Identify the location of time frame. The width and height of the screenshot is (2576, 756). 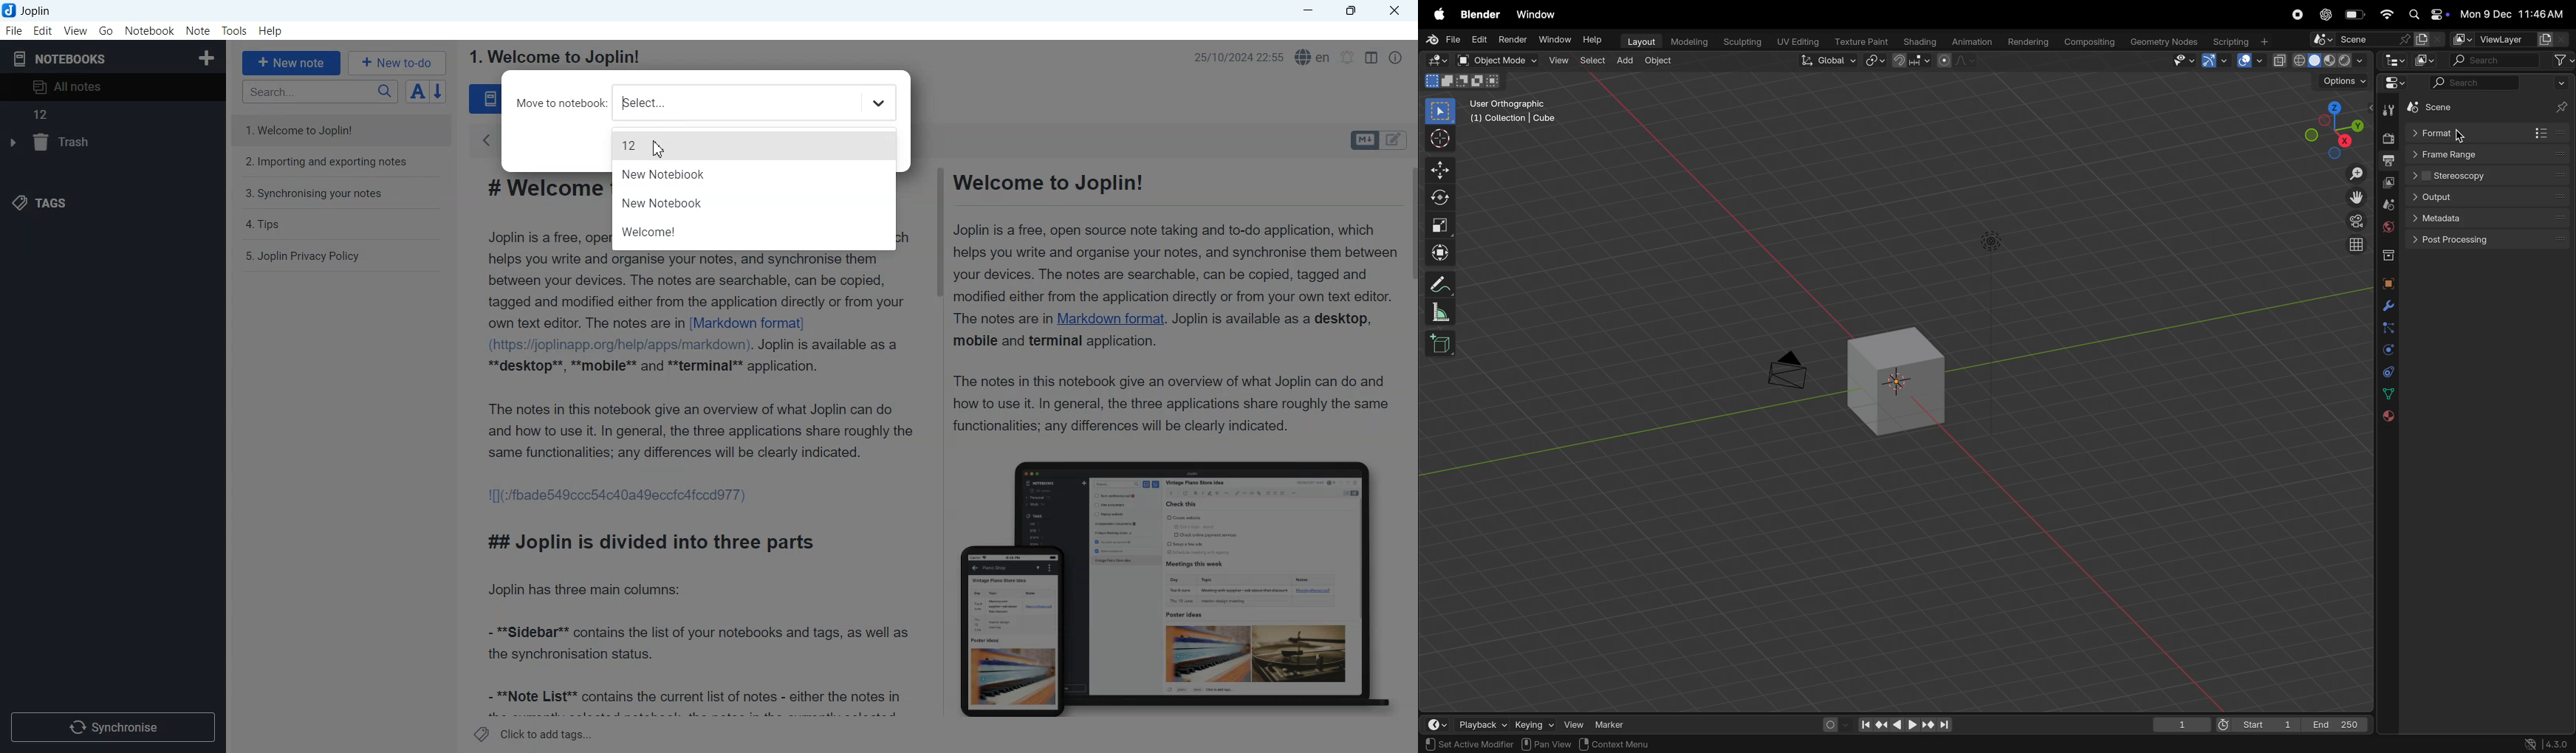
(1438, 724).